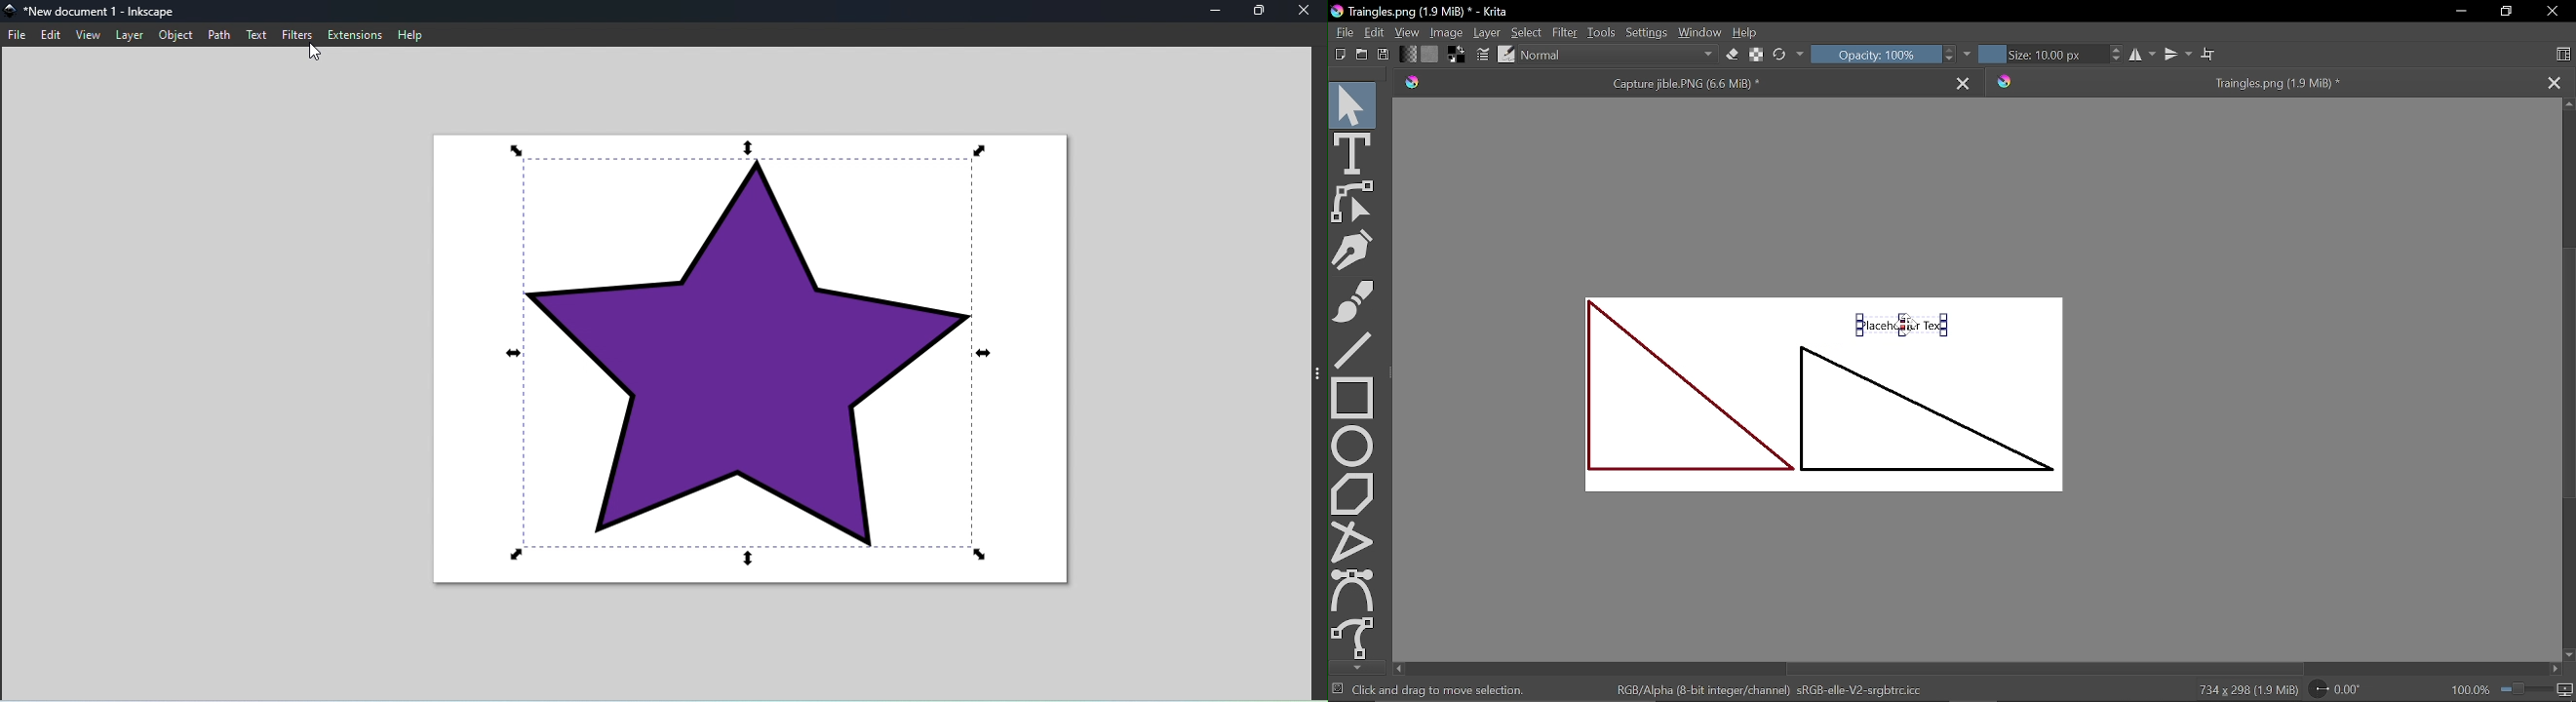 The height and width of the screenshot is (728, 2576). Describe the element at coordinates (88, 35) in the screenshot. I see `view` at that location.